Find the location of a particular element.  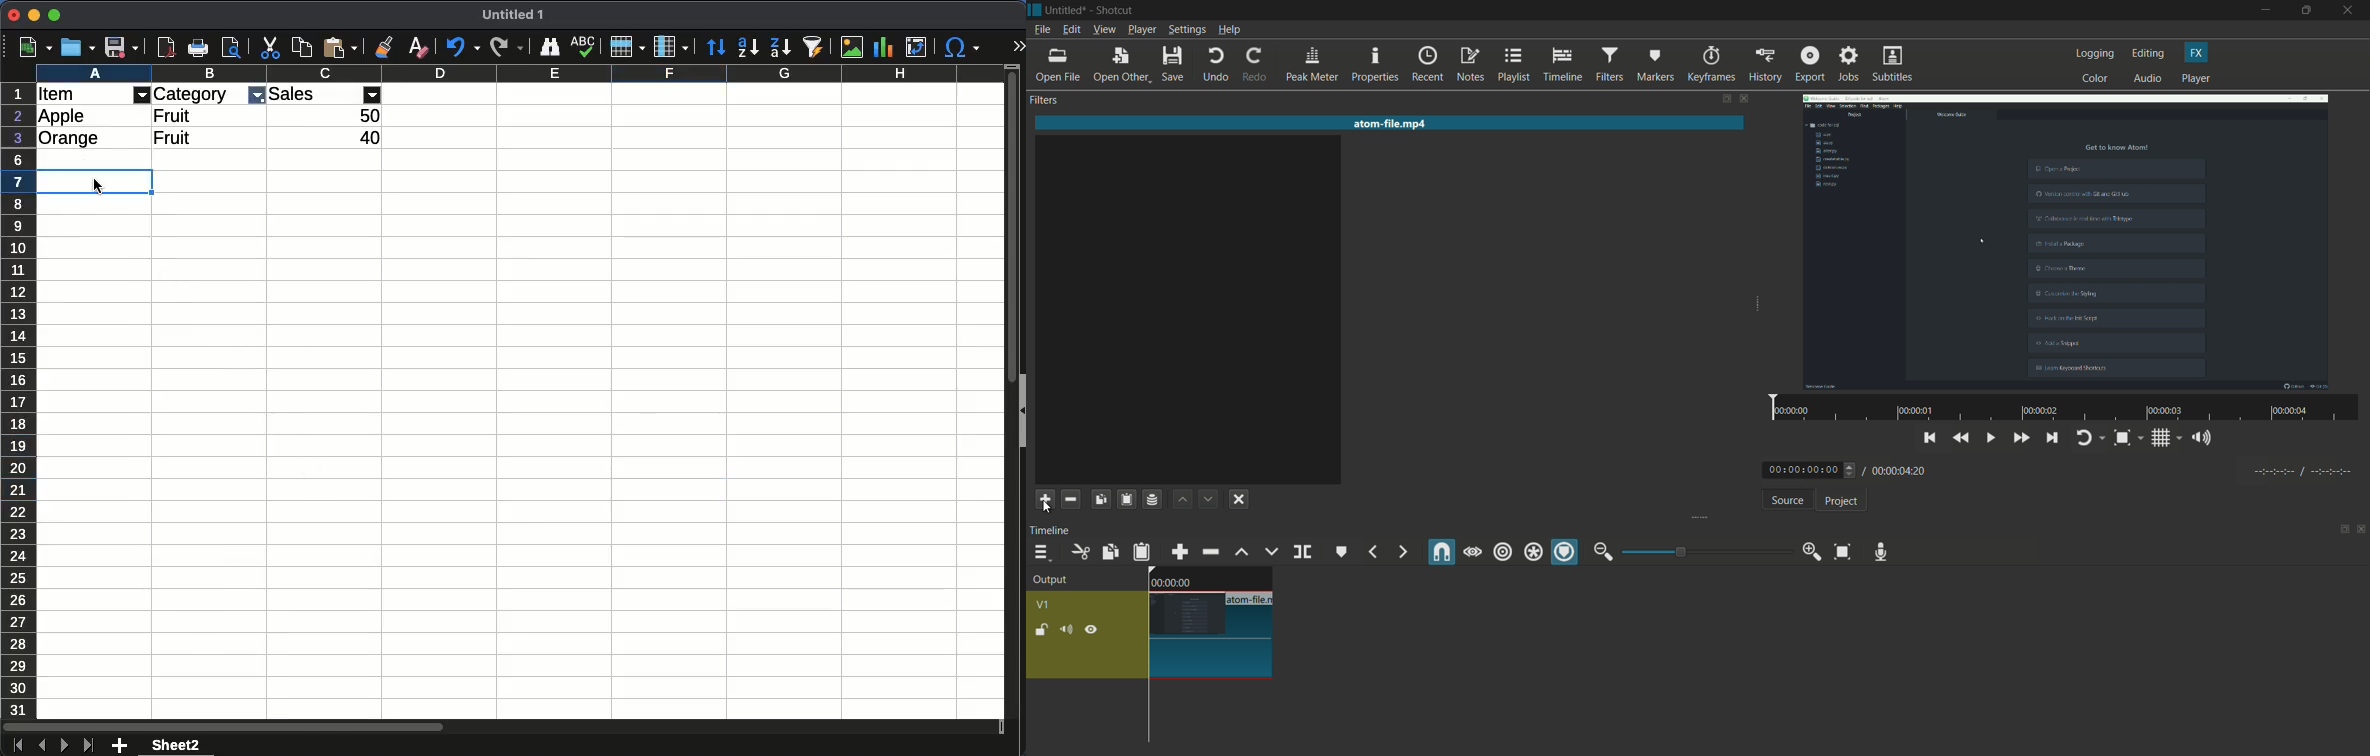

Fruit is located at coordinates (171, 137).